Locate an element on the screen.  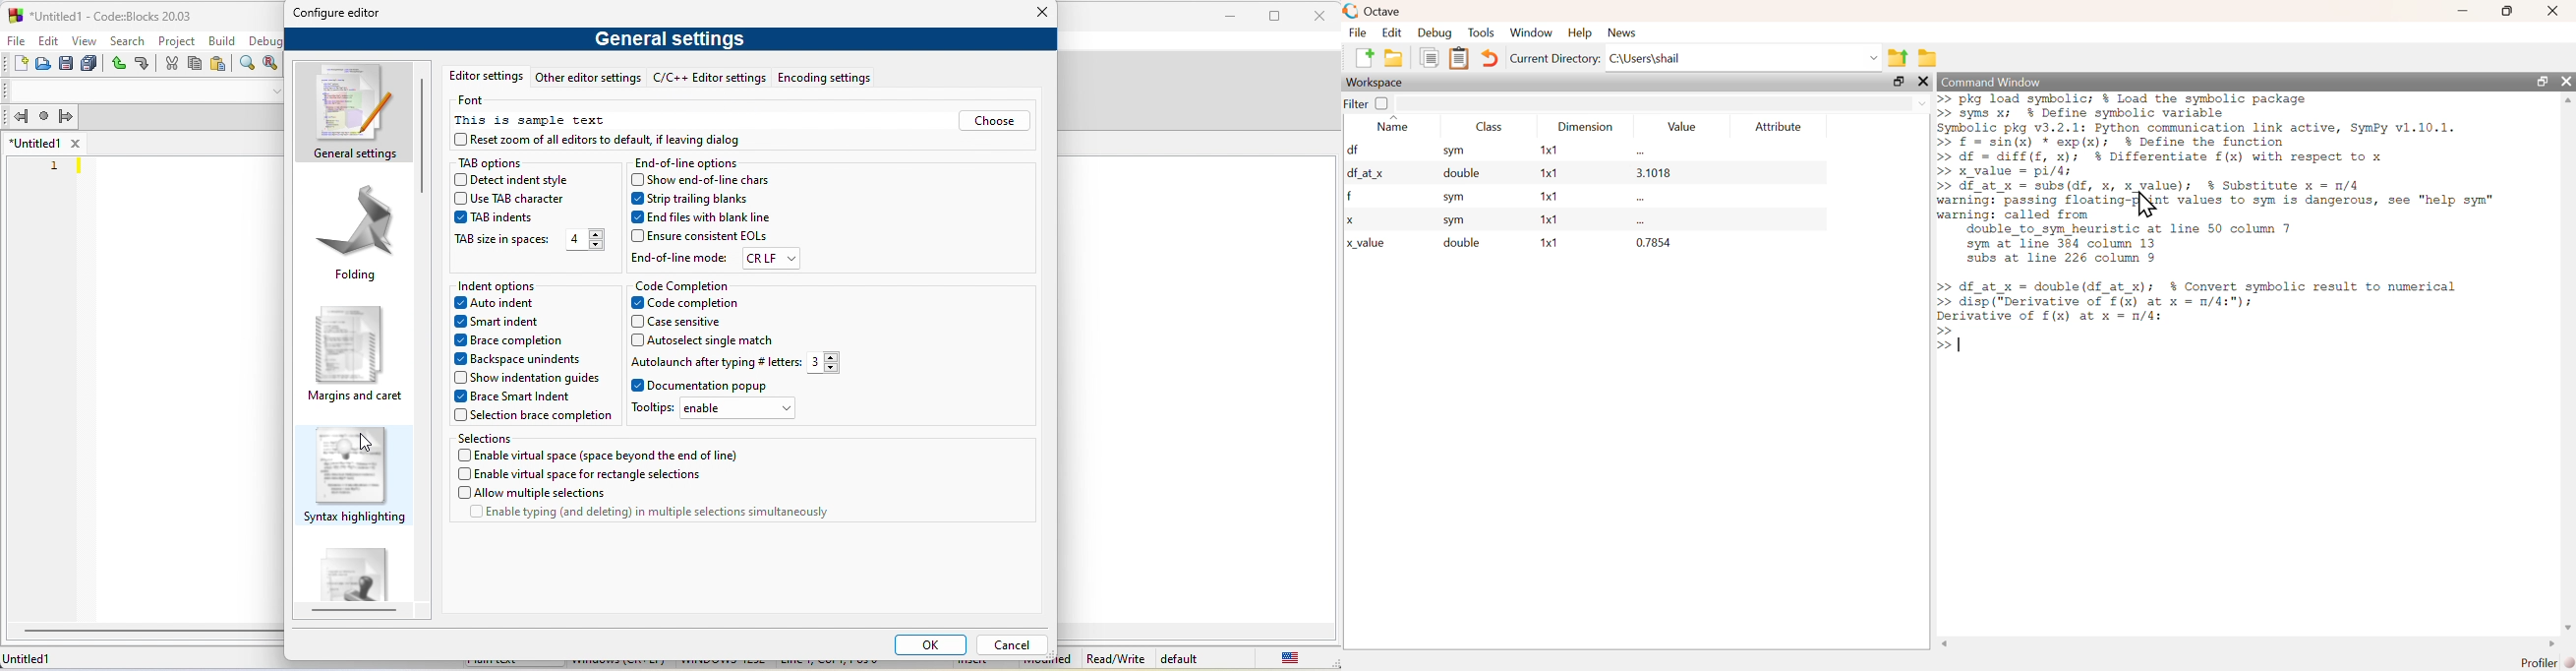
close is located at coordinates (2566, 80).